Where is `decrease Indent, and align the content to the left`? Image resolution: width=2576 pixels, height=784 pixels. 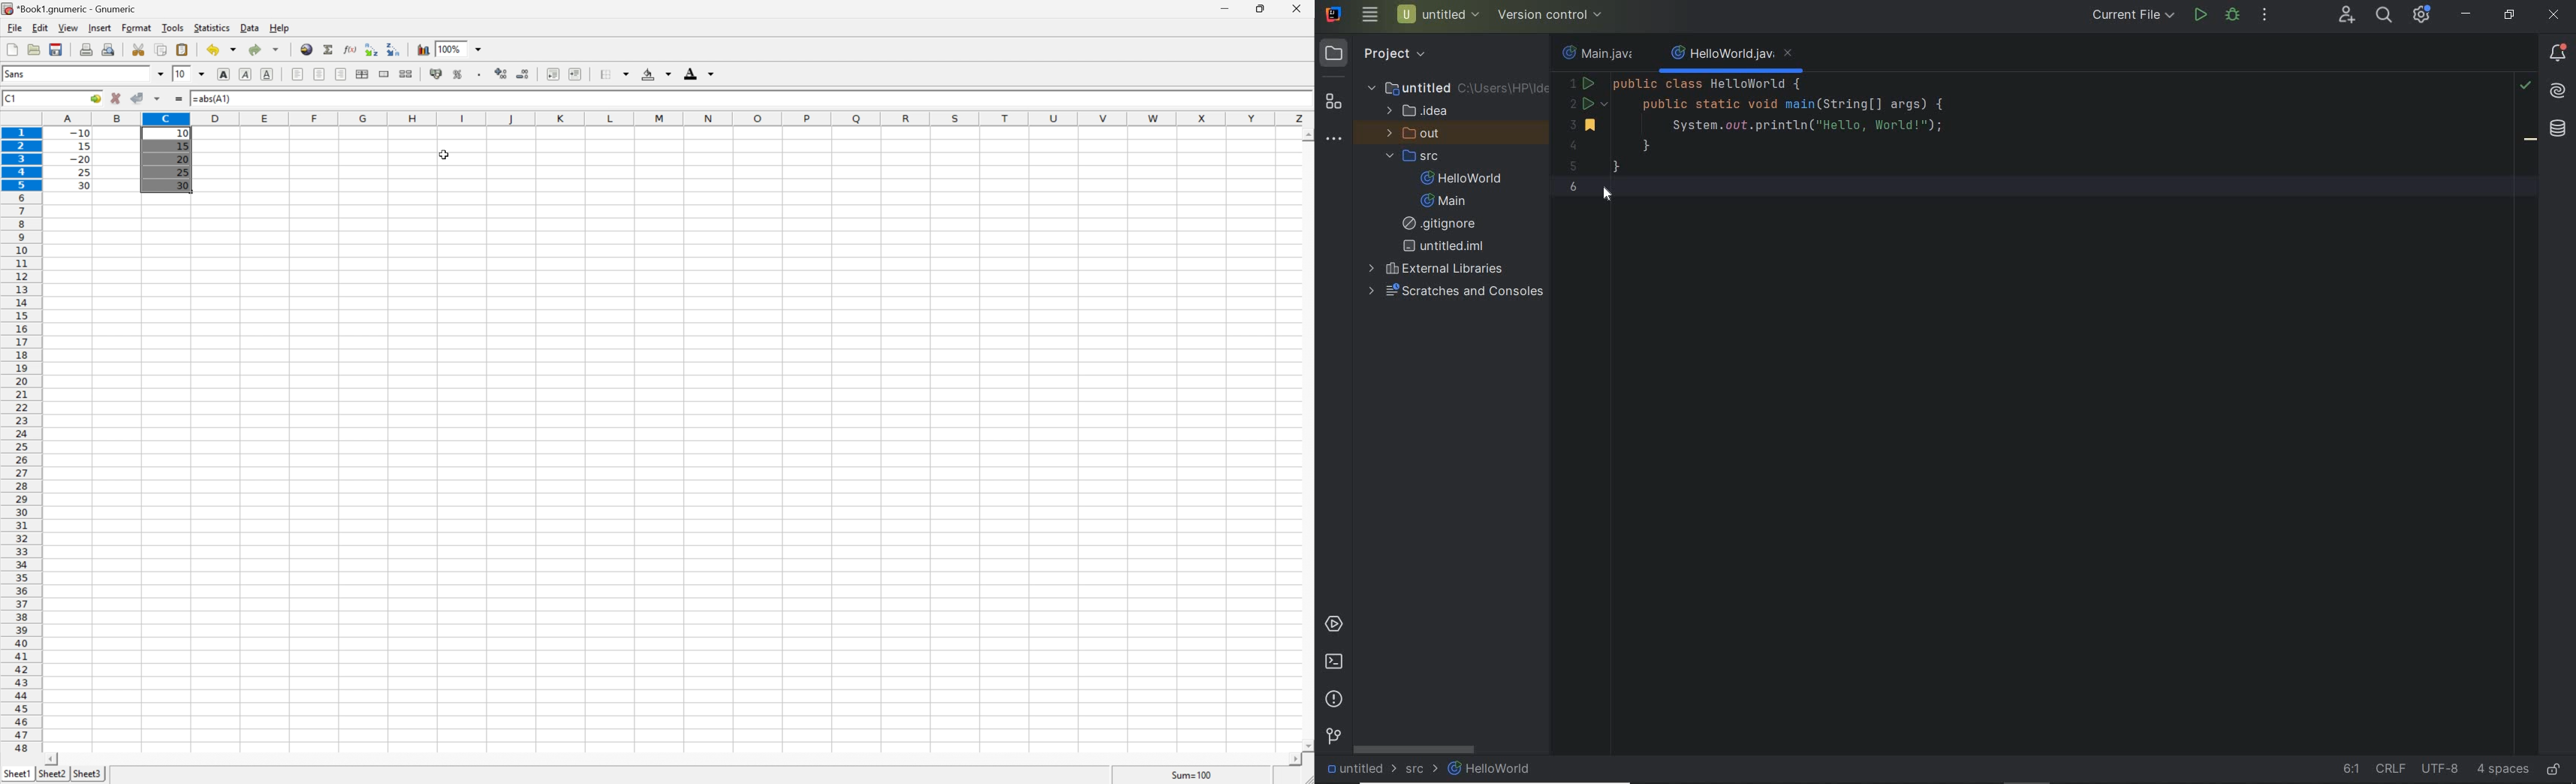 decrease Indent, and align the content to the left is located at coordinates (552, 74).